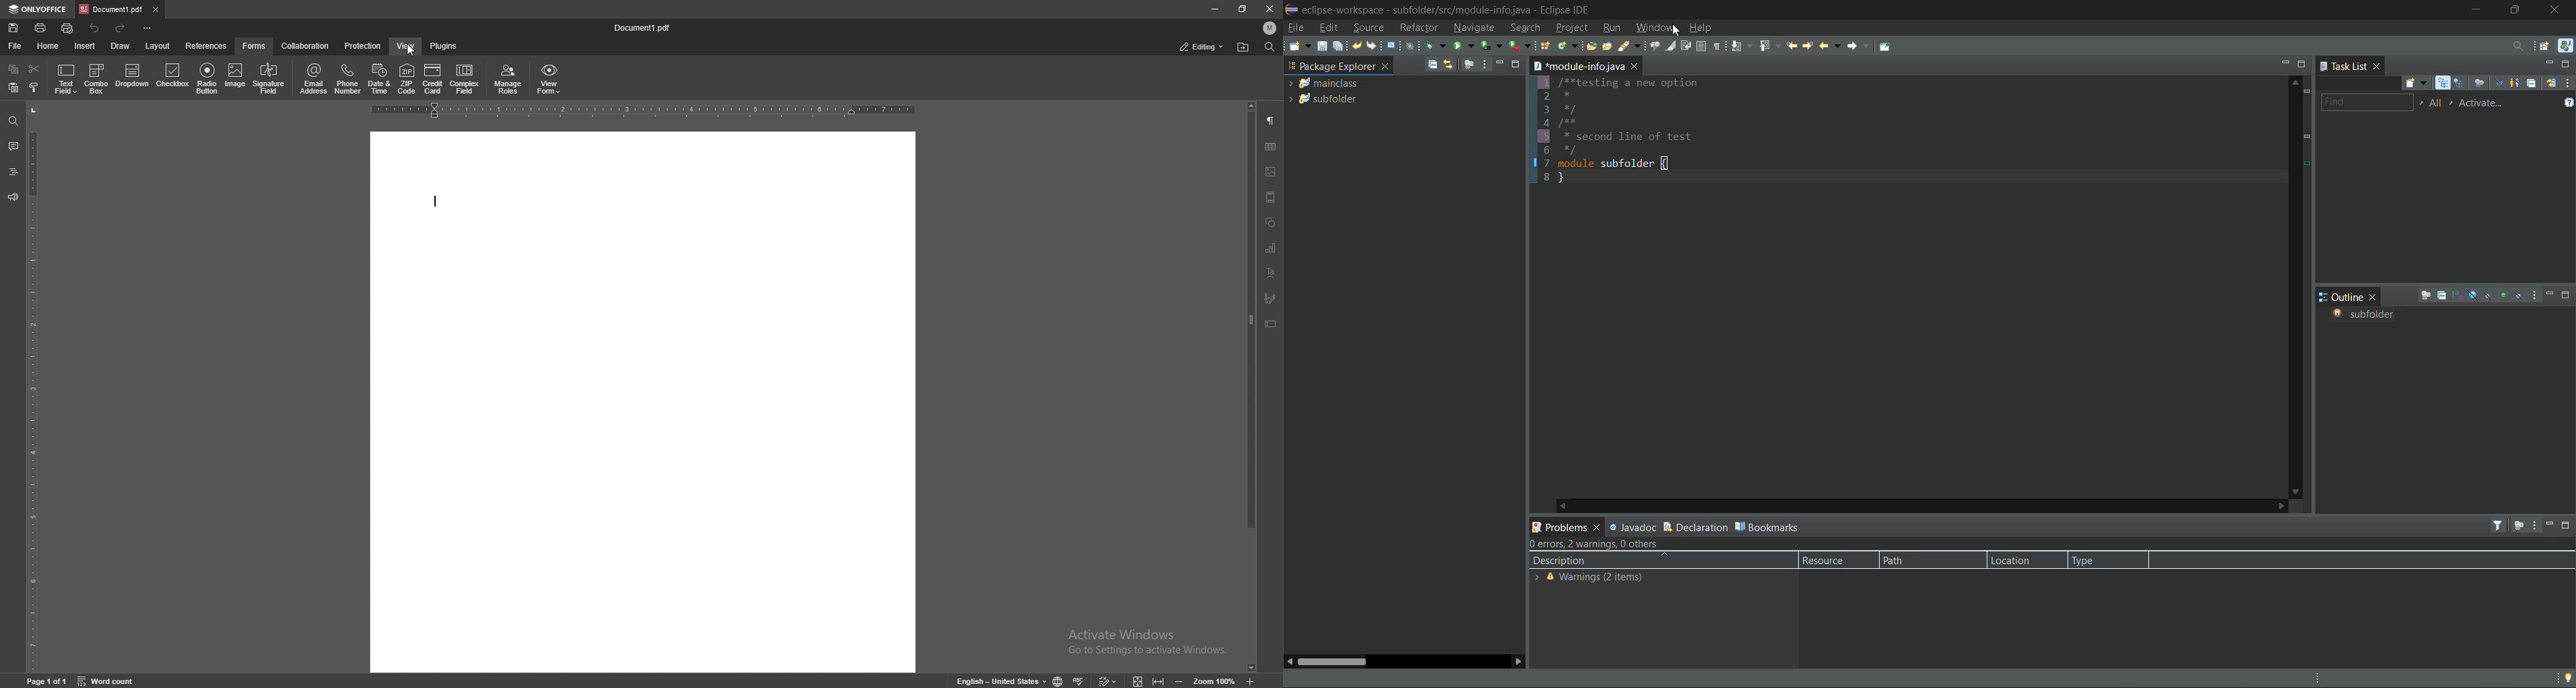  I want to click on credit card, so click(432, 79).